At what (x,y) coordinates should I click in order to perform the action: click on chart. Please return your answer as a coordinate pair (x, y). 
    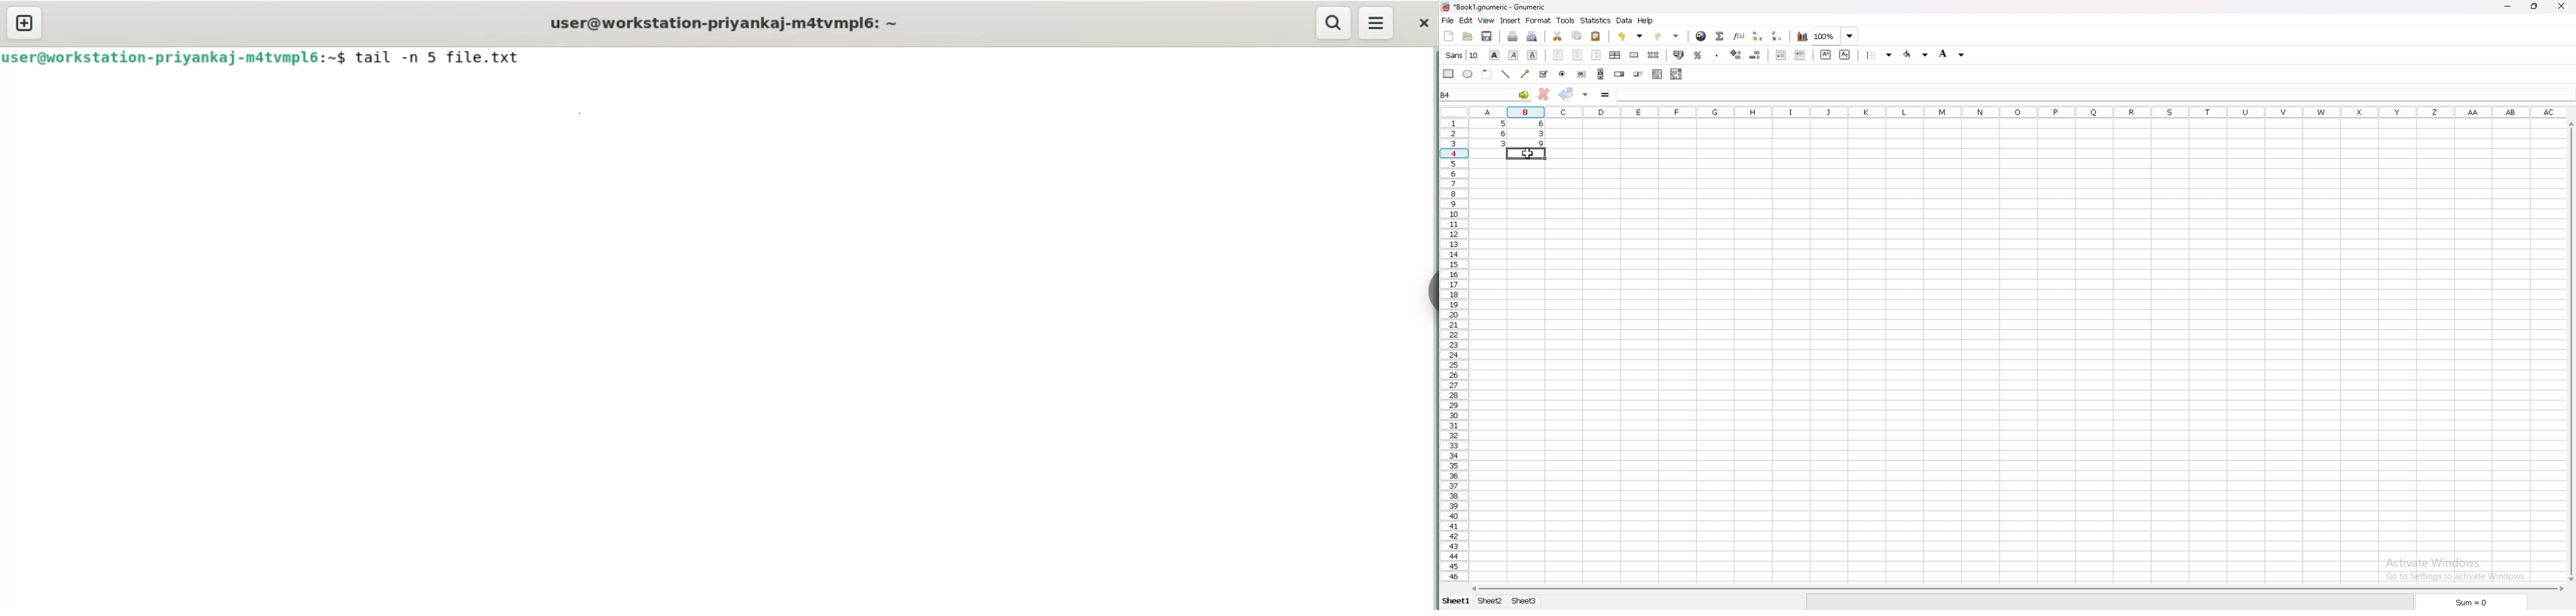
    Looking at the image, I should click on (1802, 36).